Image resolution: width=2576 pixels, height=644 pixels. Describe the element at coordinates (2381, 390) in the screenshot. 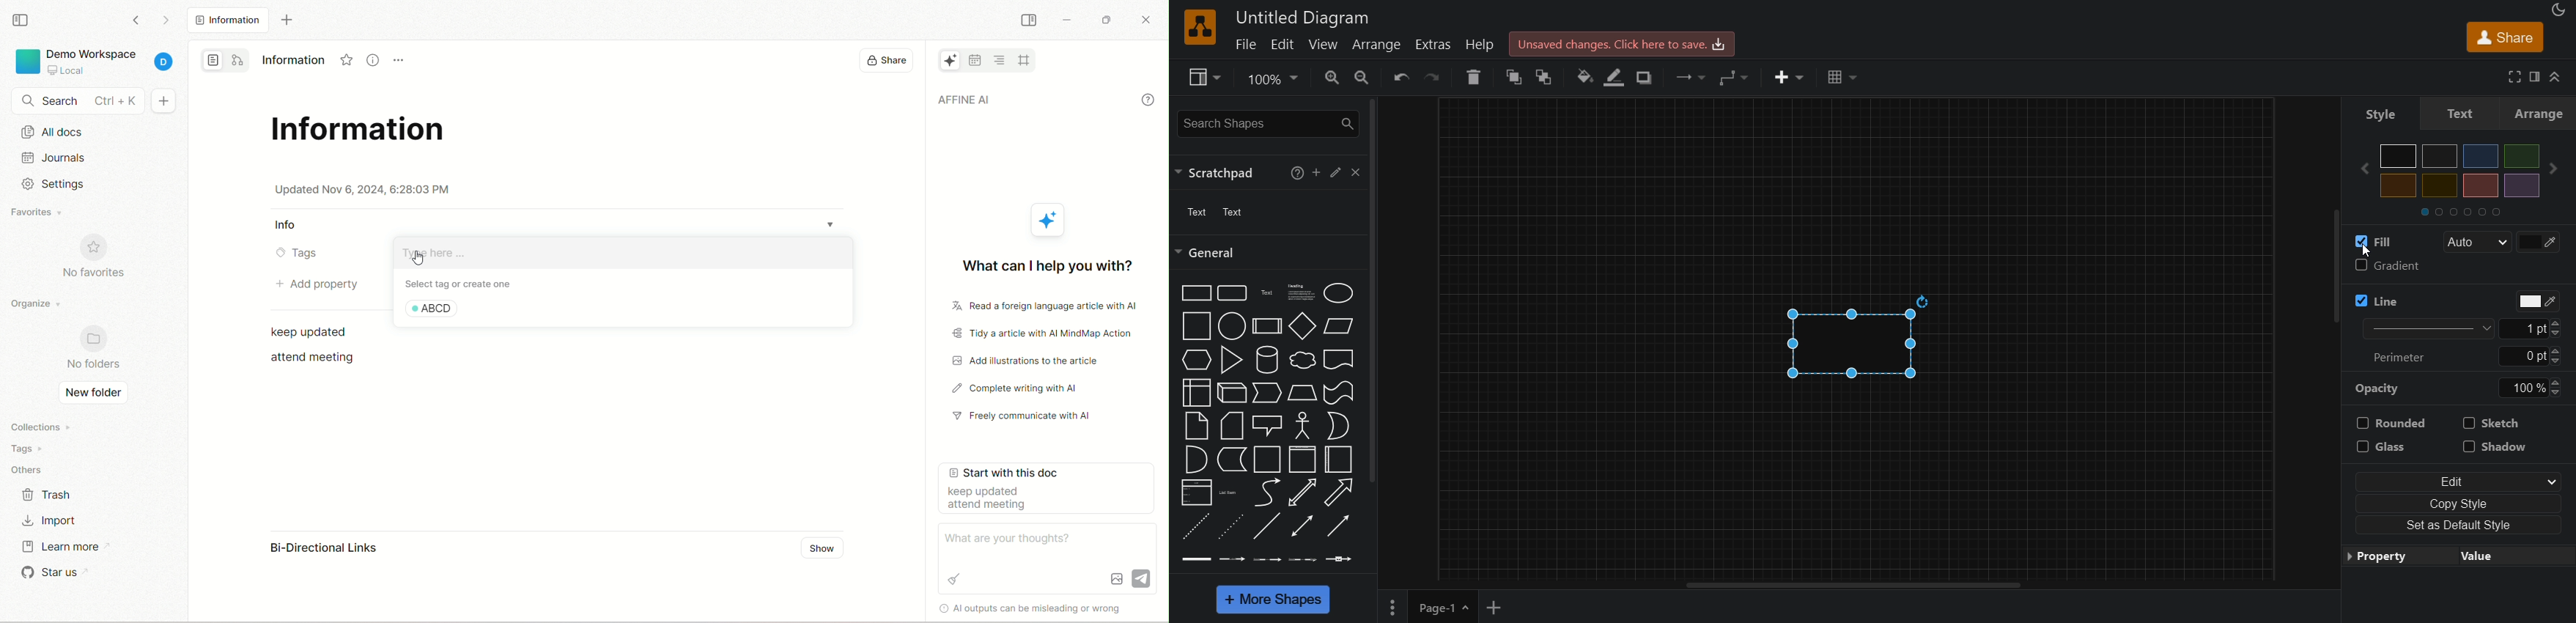

I see `opacity` at that location.